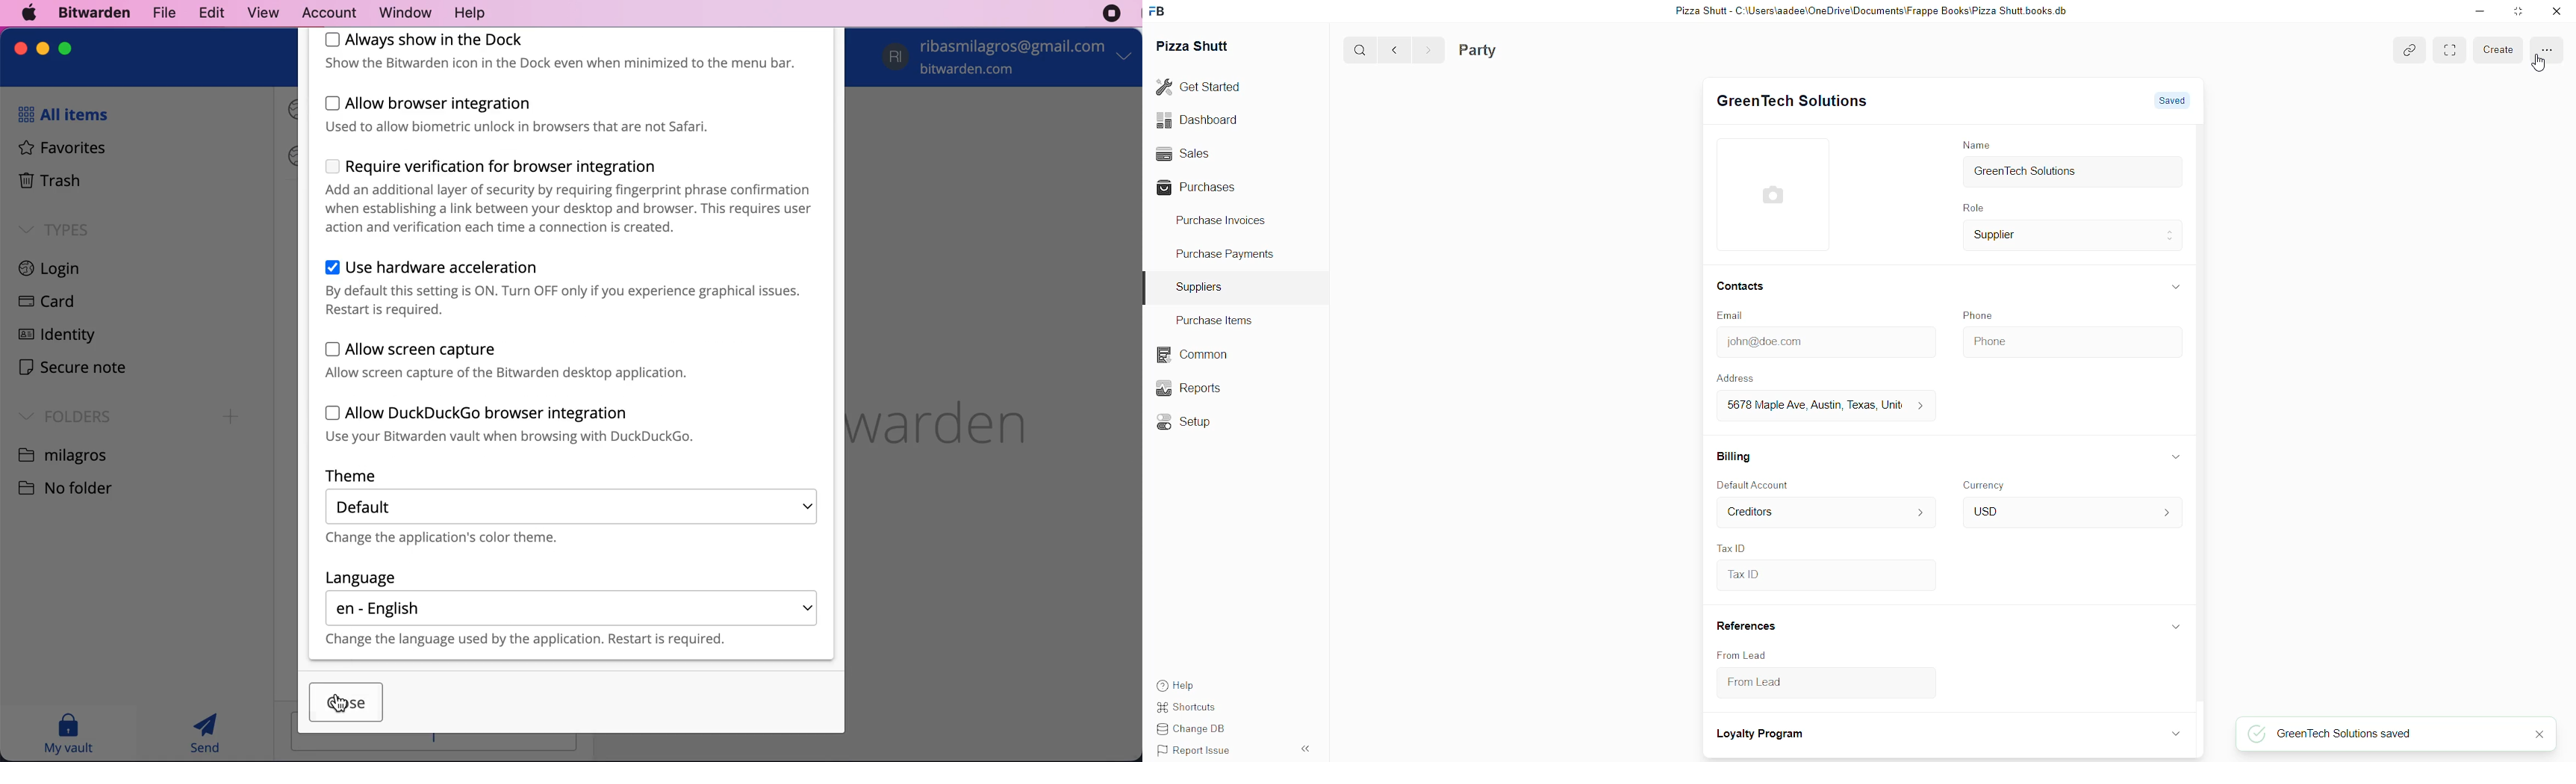 This screenshot has width=2576, height=784. Describe the element at coordinates (2177, 456) in the screenshot. I see `hide` at that location.